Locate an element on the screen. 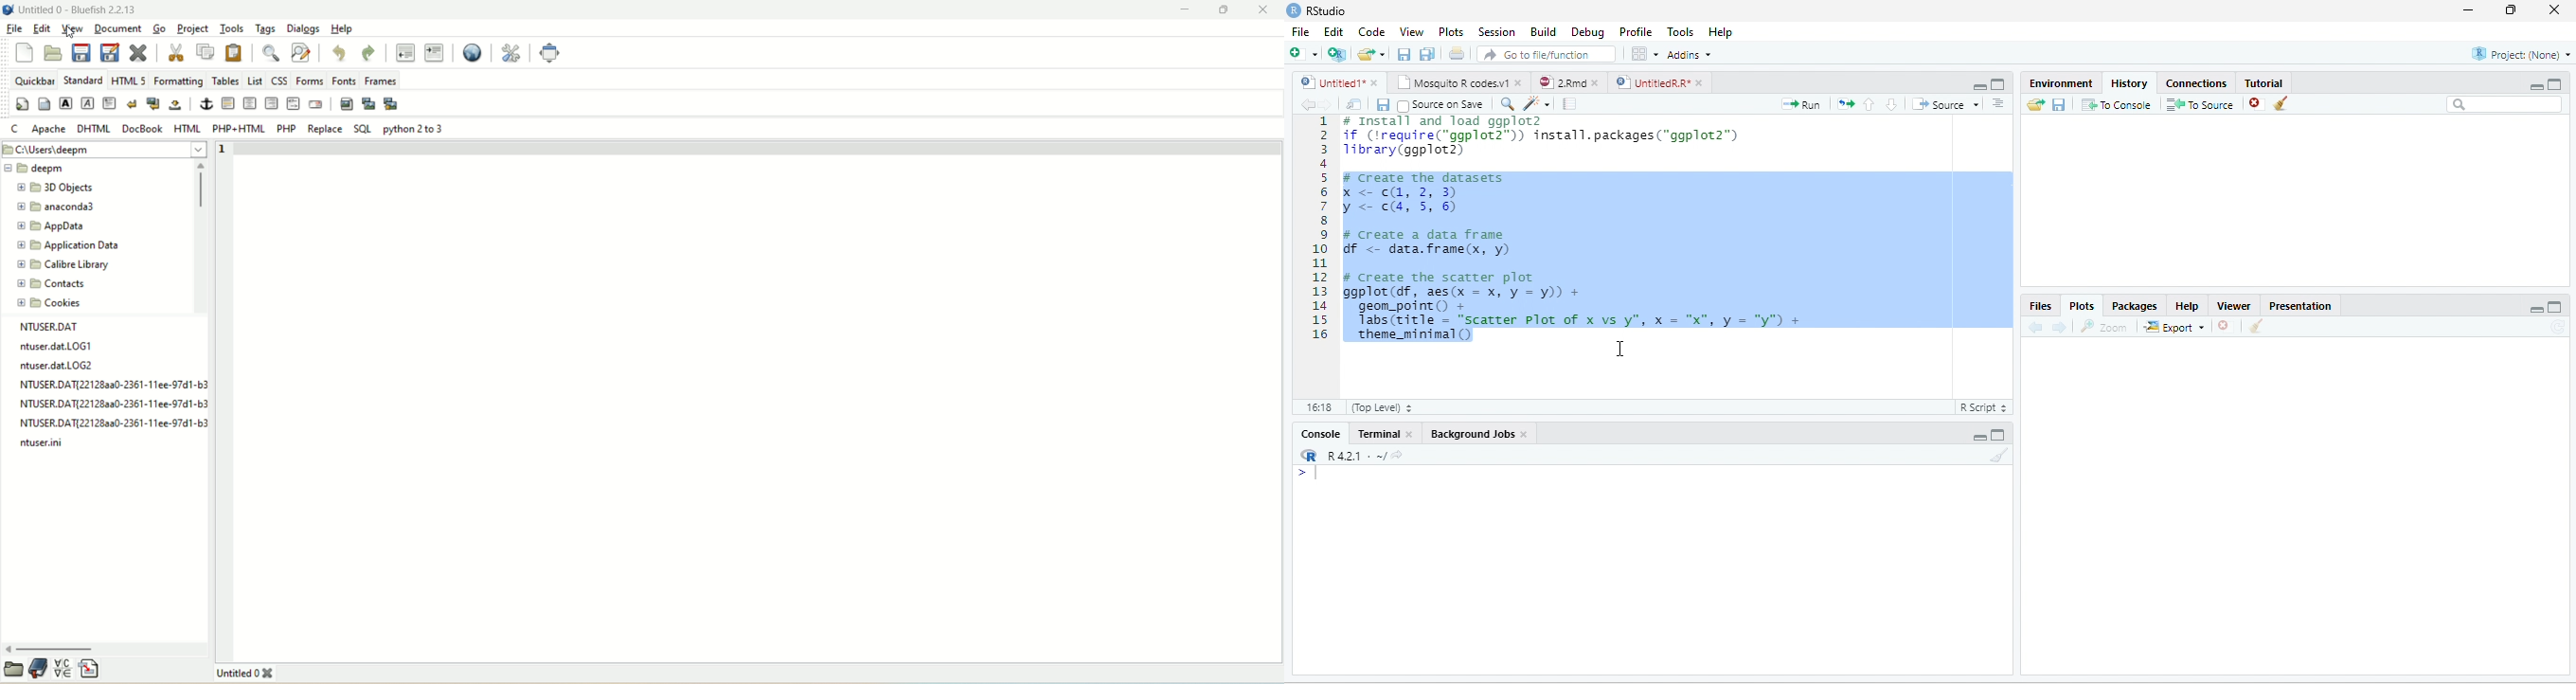  R is located at coordinates (1308, 455).